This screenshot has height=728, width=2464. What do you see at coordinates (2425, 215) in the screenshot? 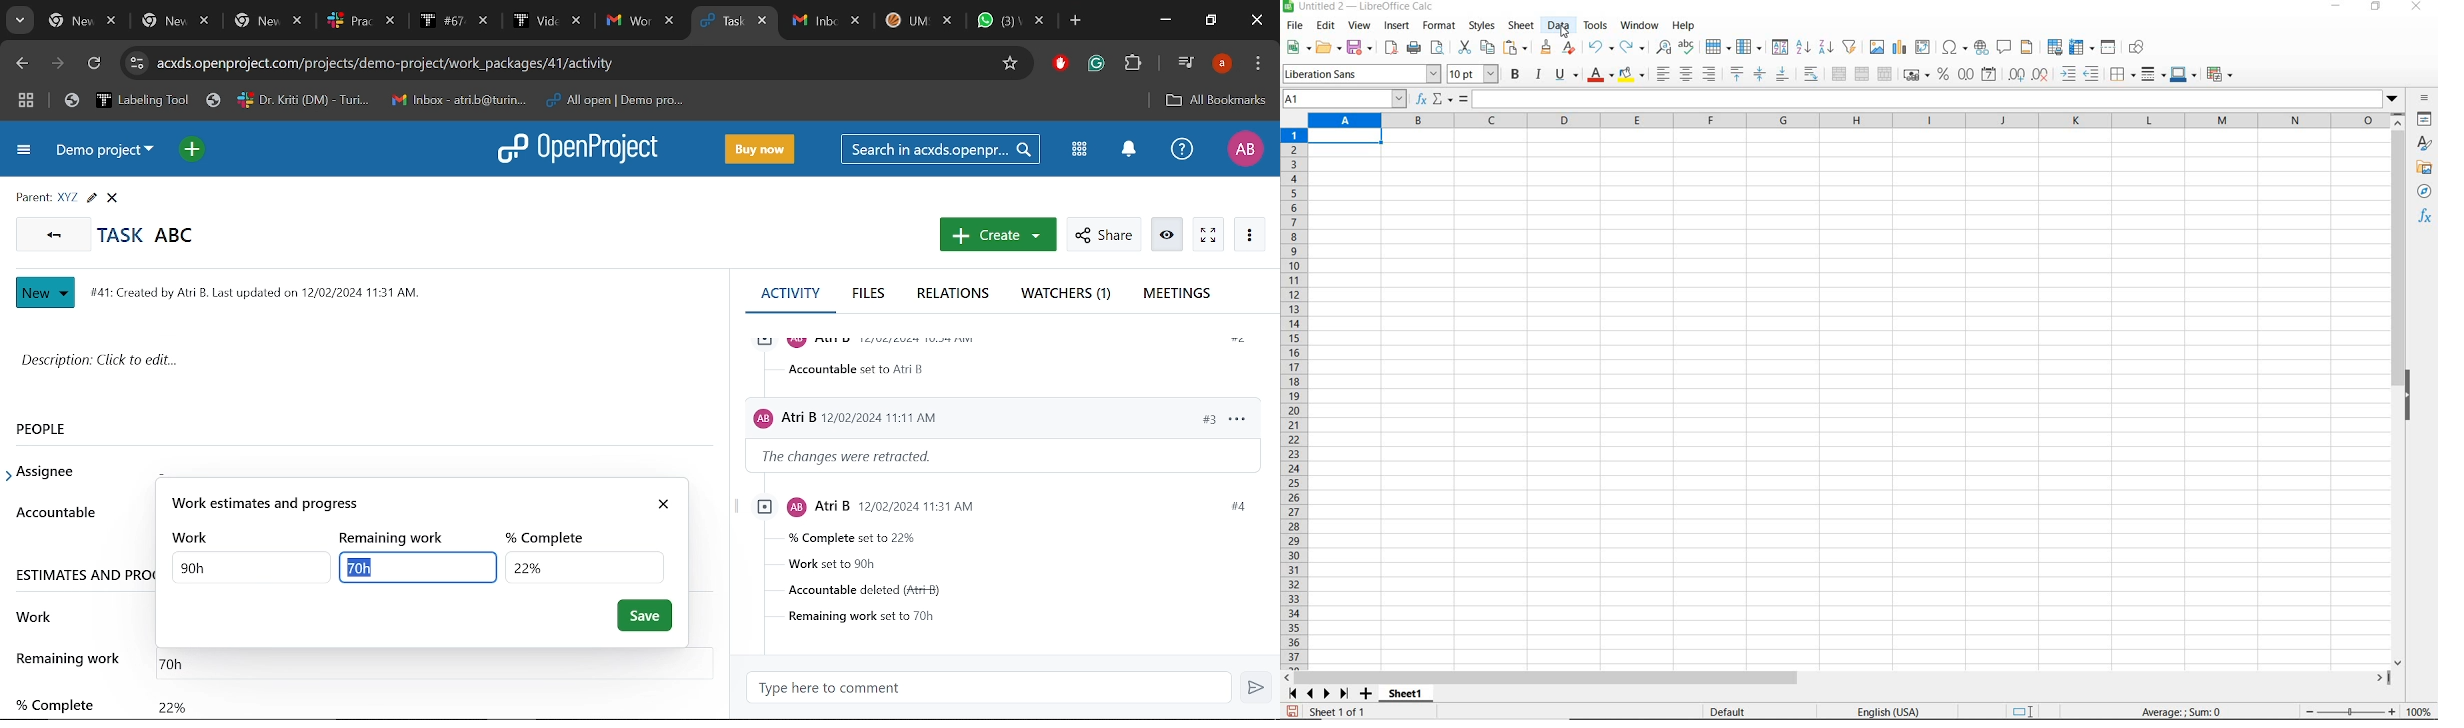
I see `functions` at bounding box center [2425, 215].